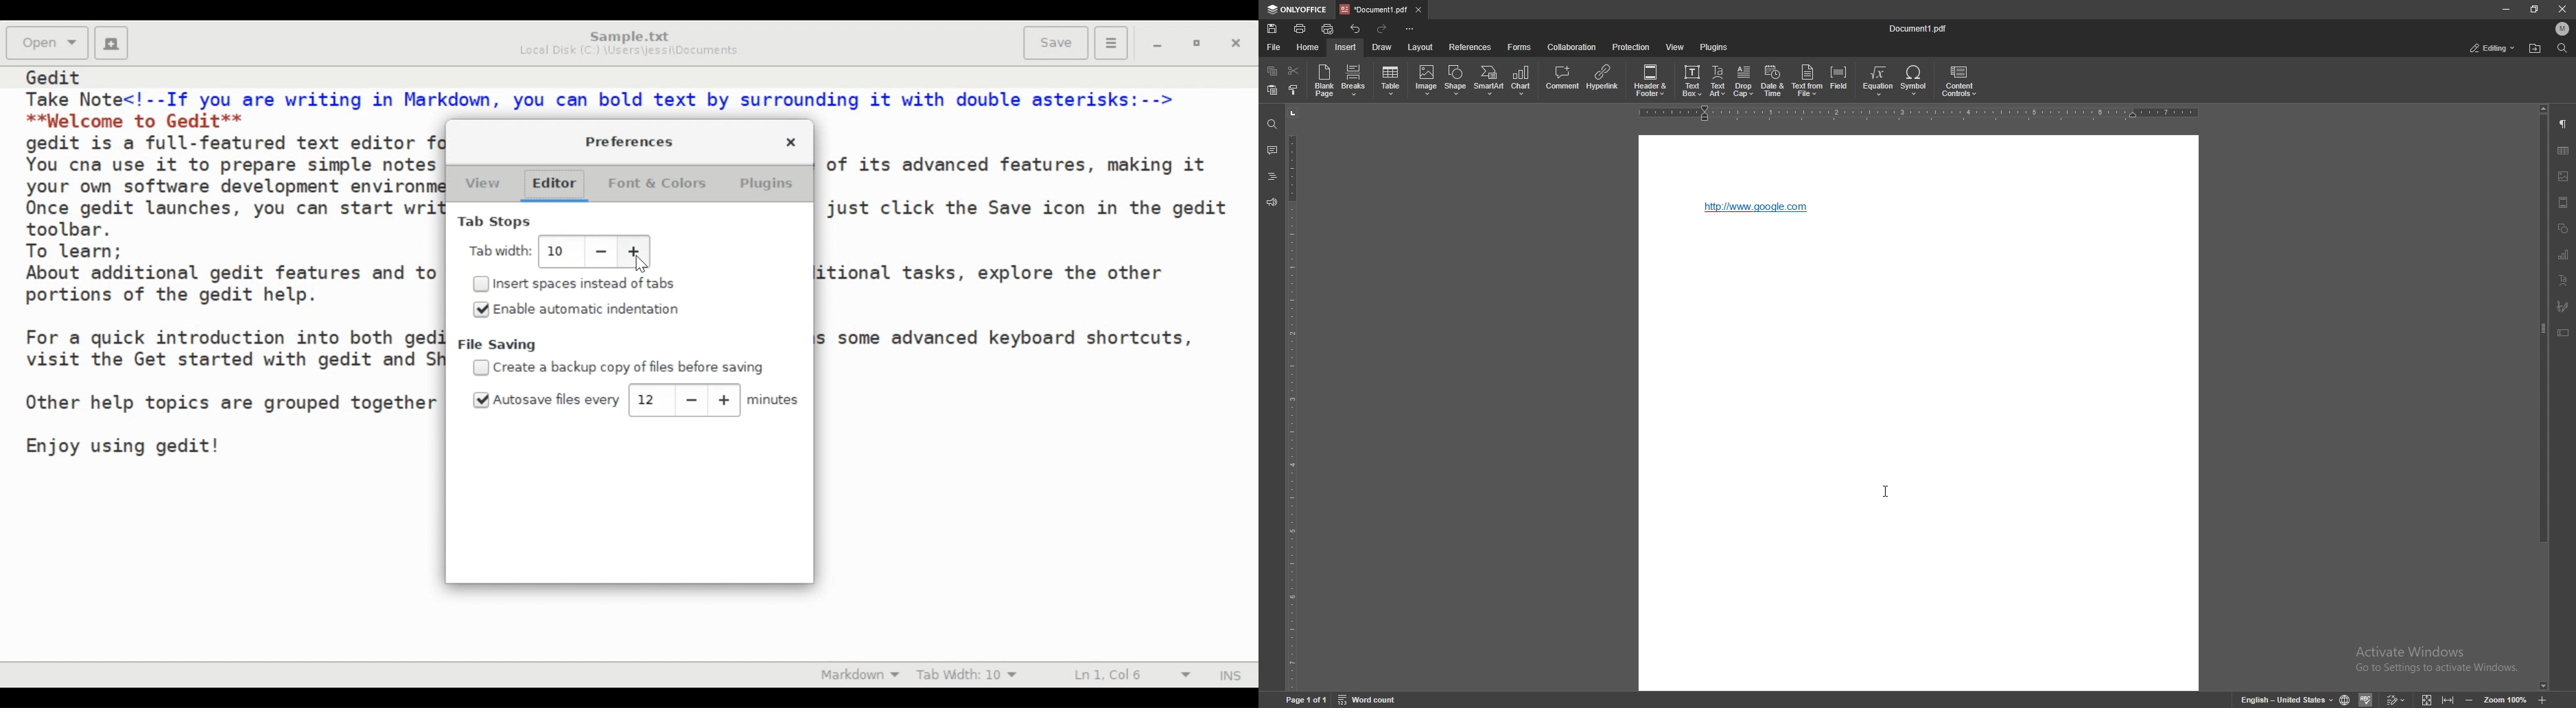 The image size is (2576, 728). What do you see at coordinates (1383, 28) in the screenshot?
I see `redo` at bounding box center [1383, 28].